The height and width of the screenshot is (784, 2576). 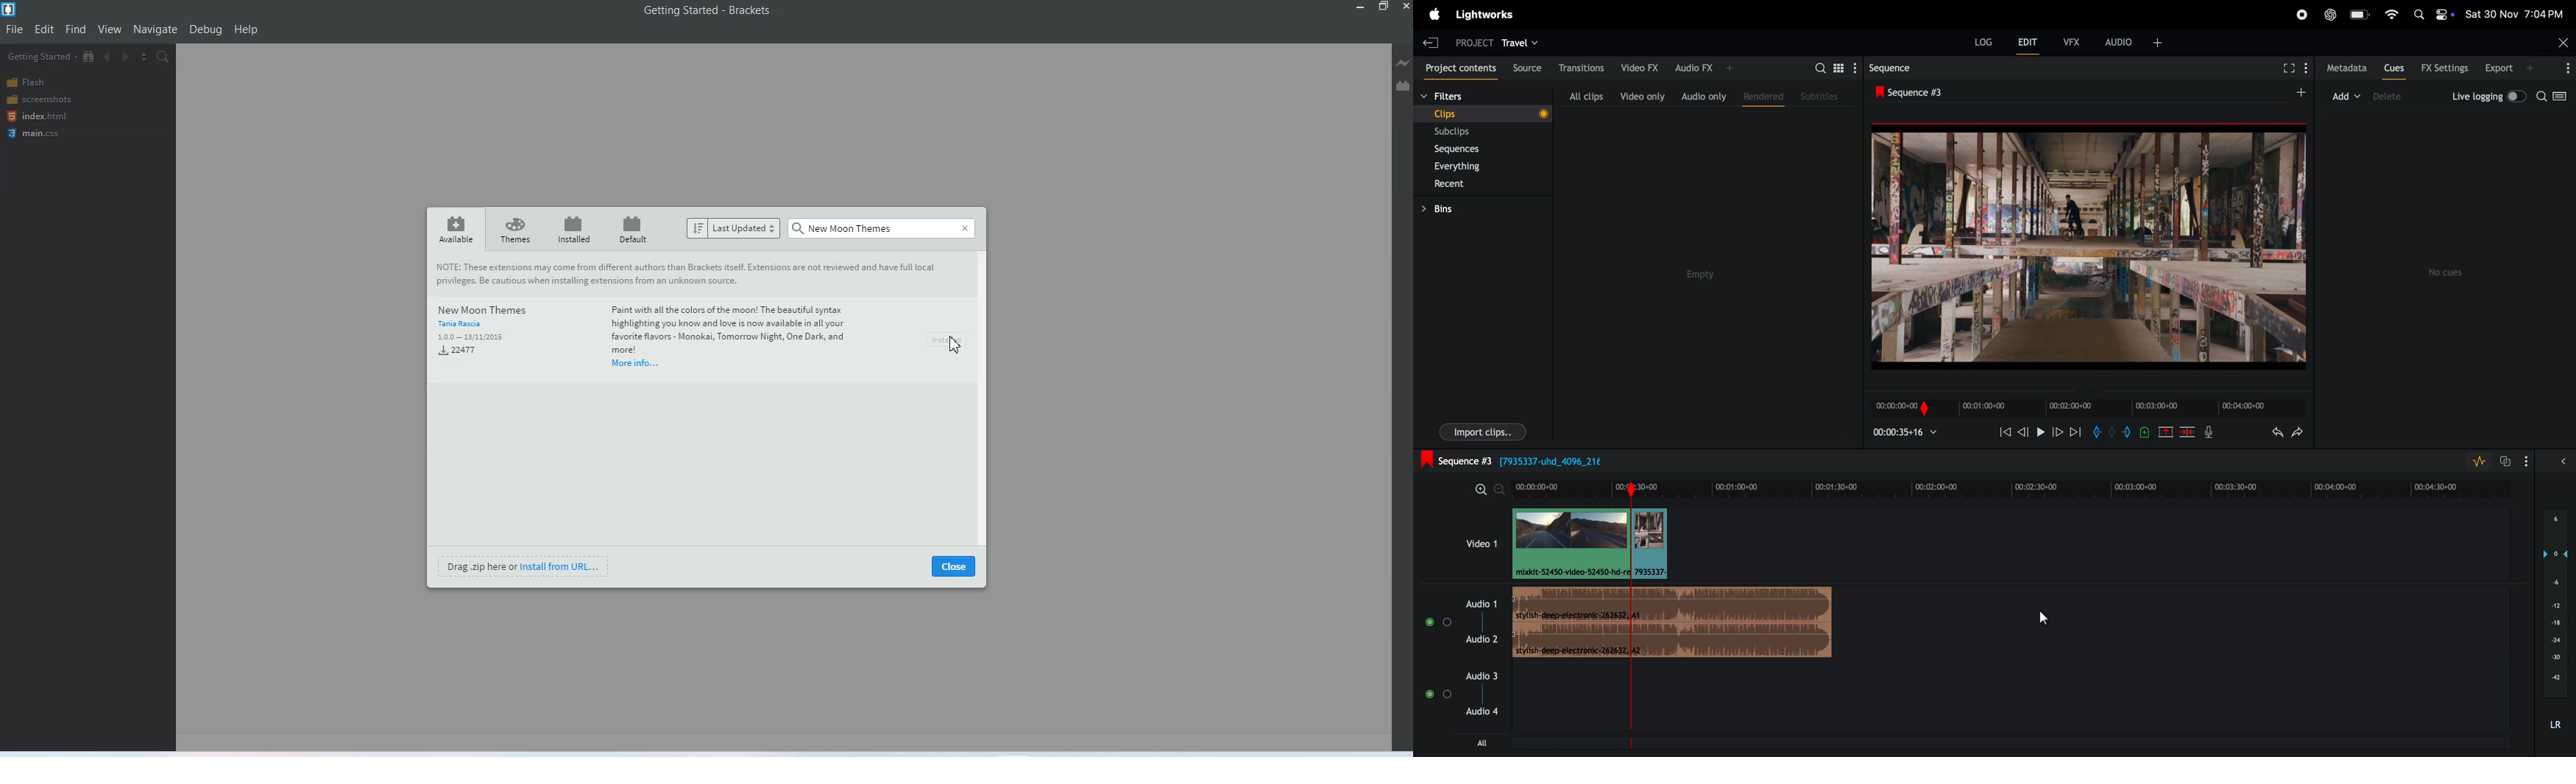 What do you see at coordinates (2563, 68) in the screenshot?
I see `more options` at bounding box center [2563, 68].